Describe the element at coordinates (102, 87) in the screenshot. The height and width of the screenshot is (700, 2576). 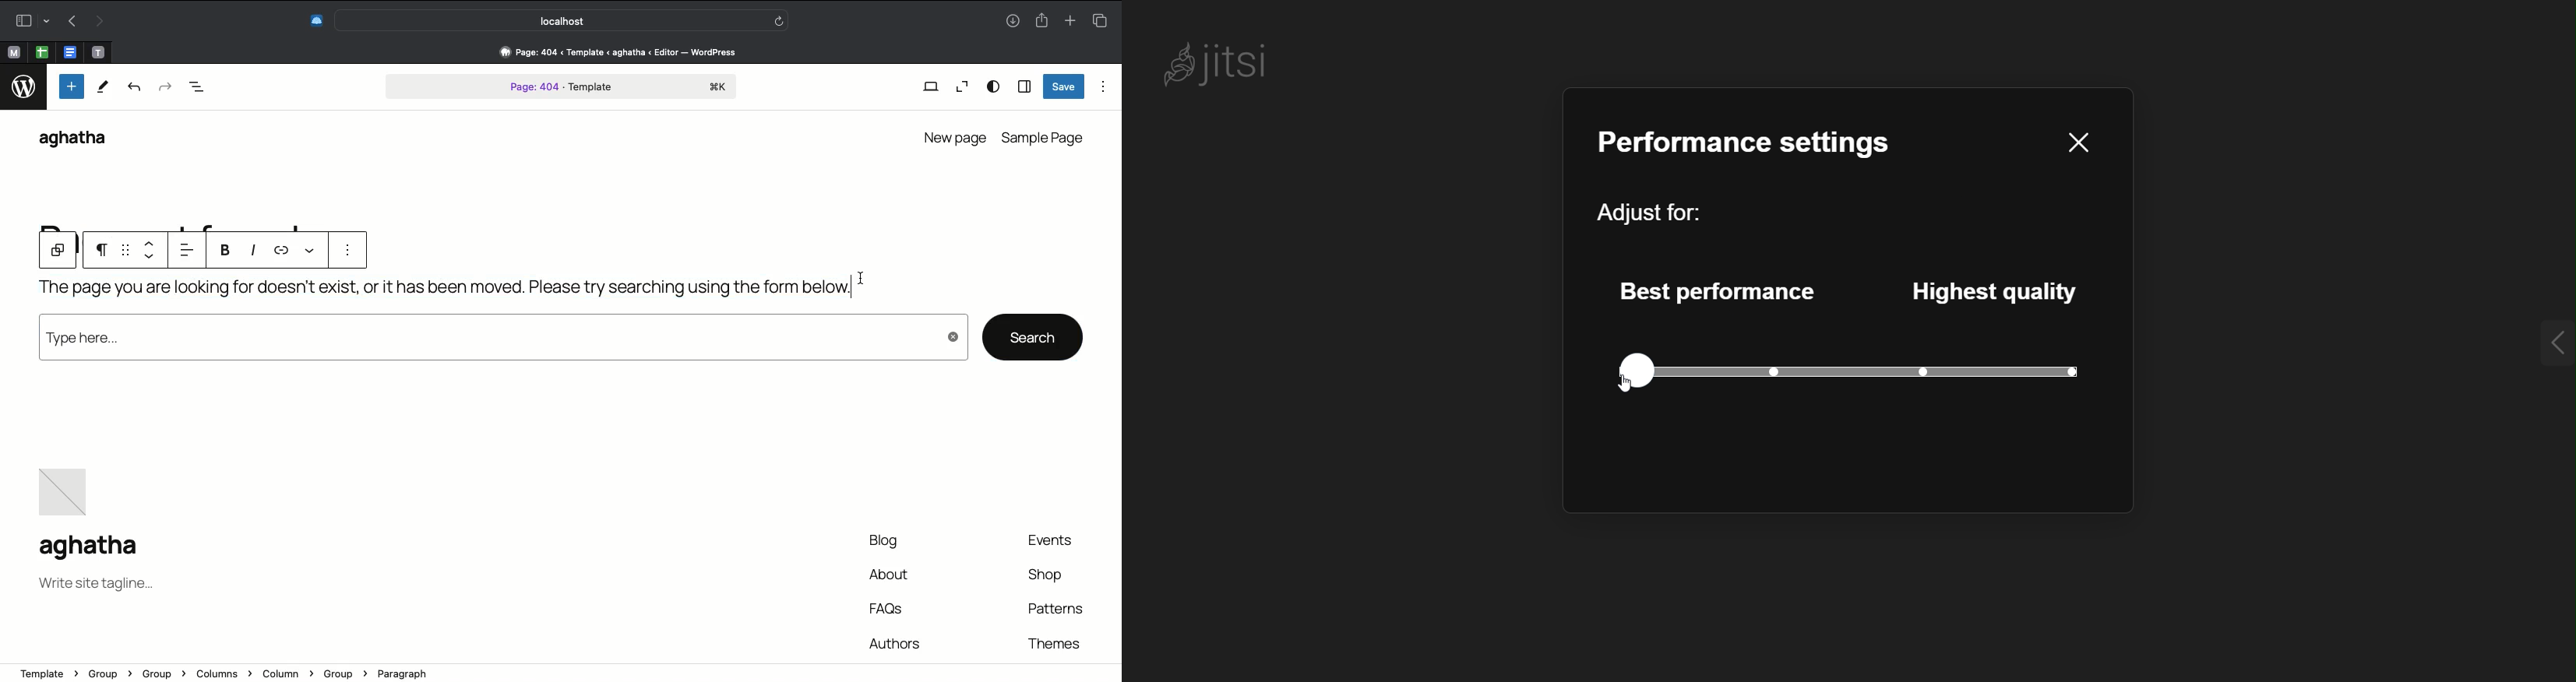
I see `Tools` at that location.